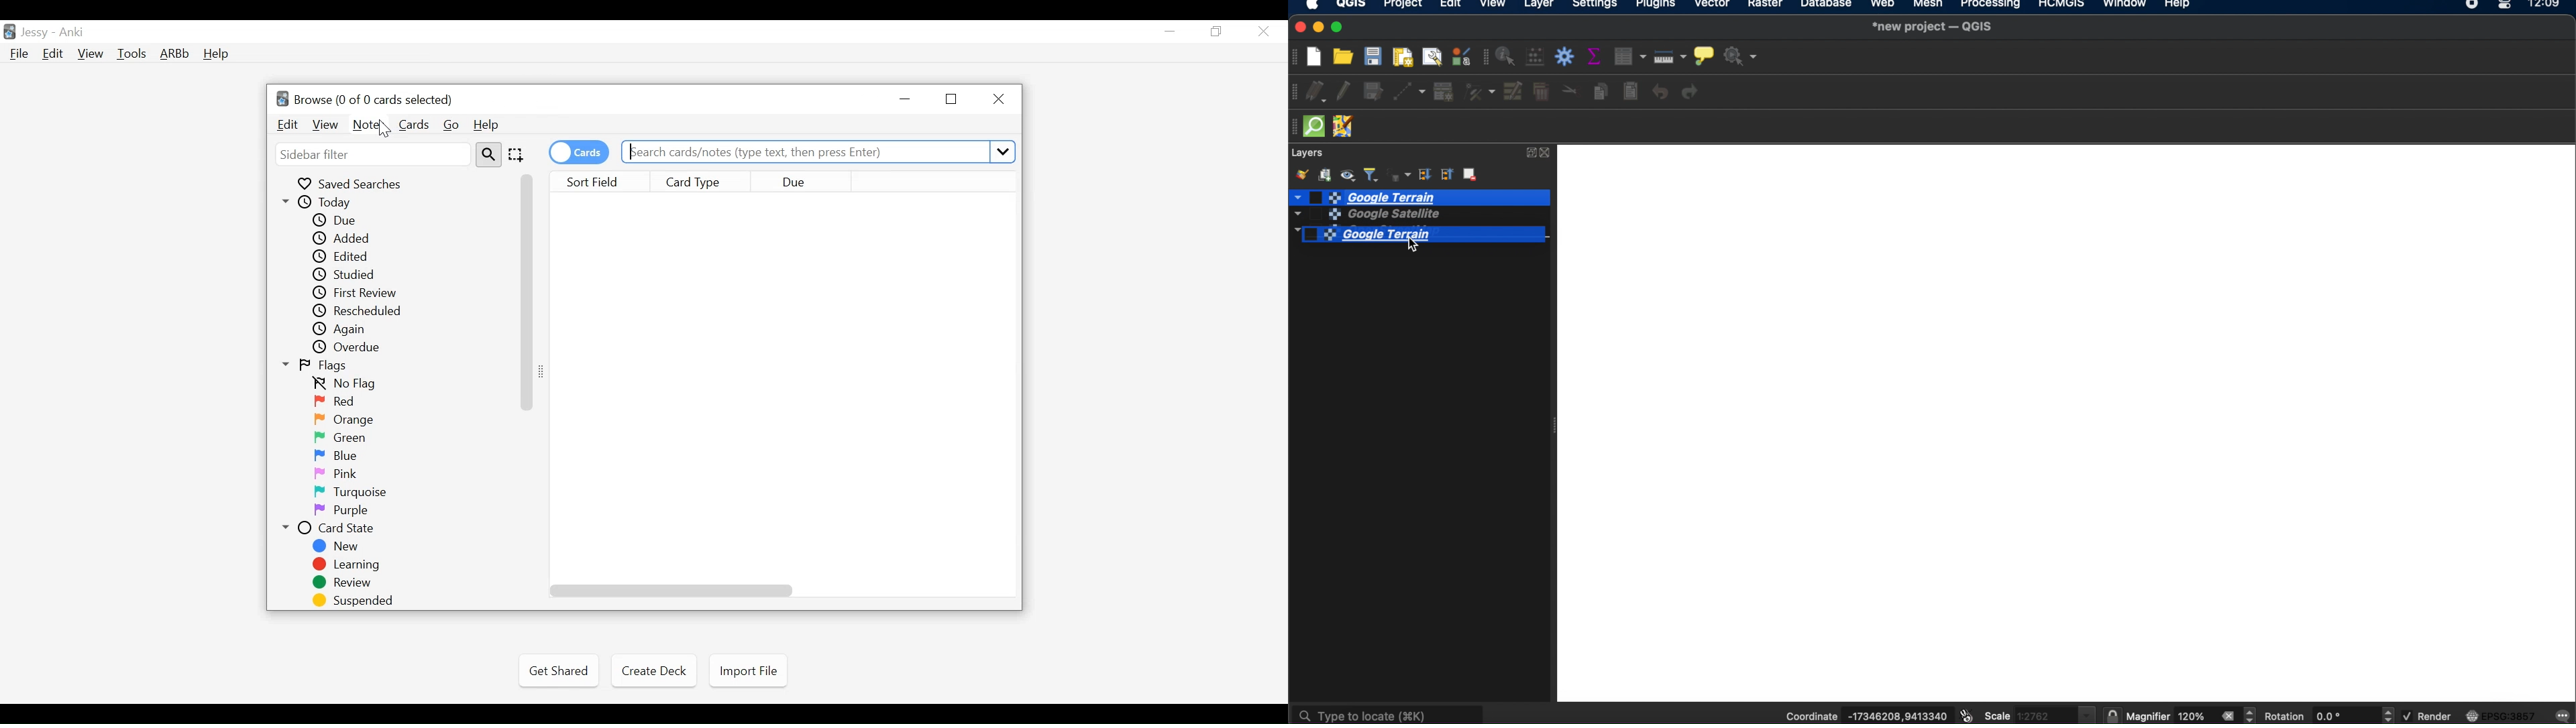  What do you see at coordinates (1541, 93) in the screenshot?
I see `delete selected` at bounding box center [1541, 93].